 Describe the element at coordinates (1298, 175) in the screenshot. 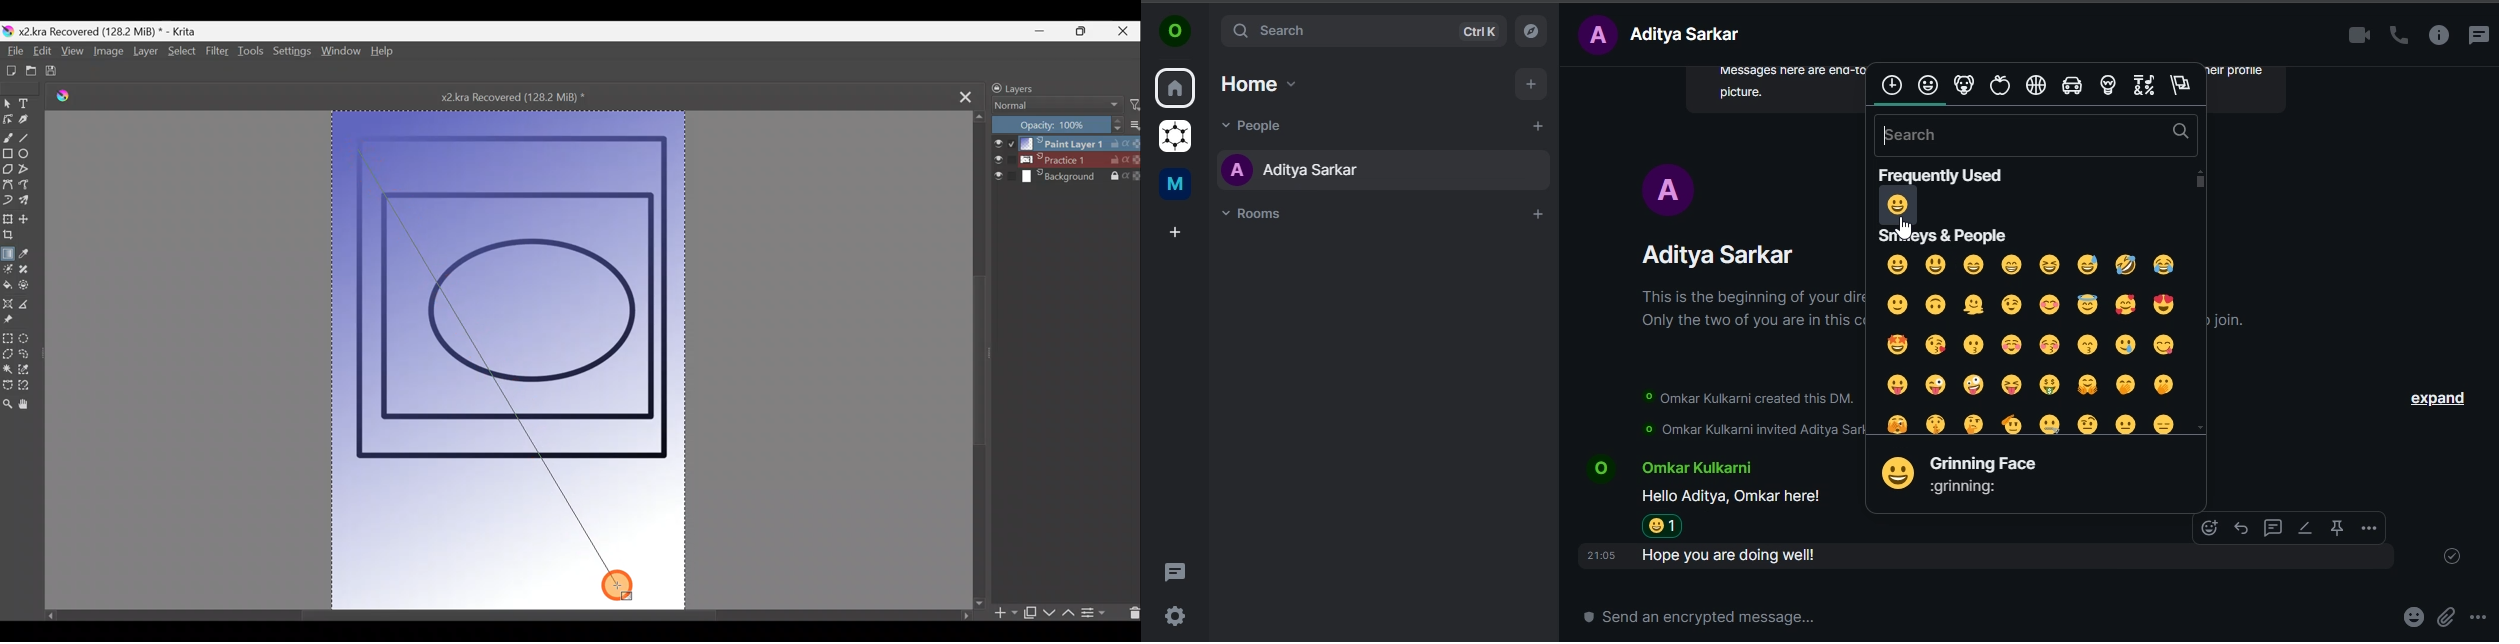

I see `aditya sarkar` at that location.